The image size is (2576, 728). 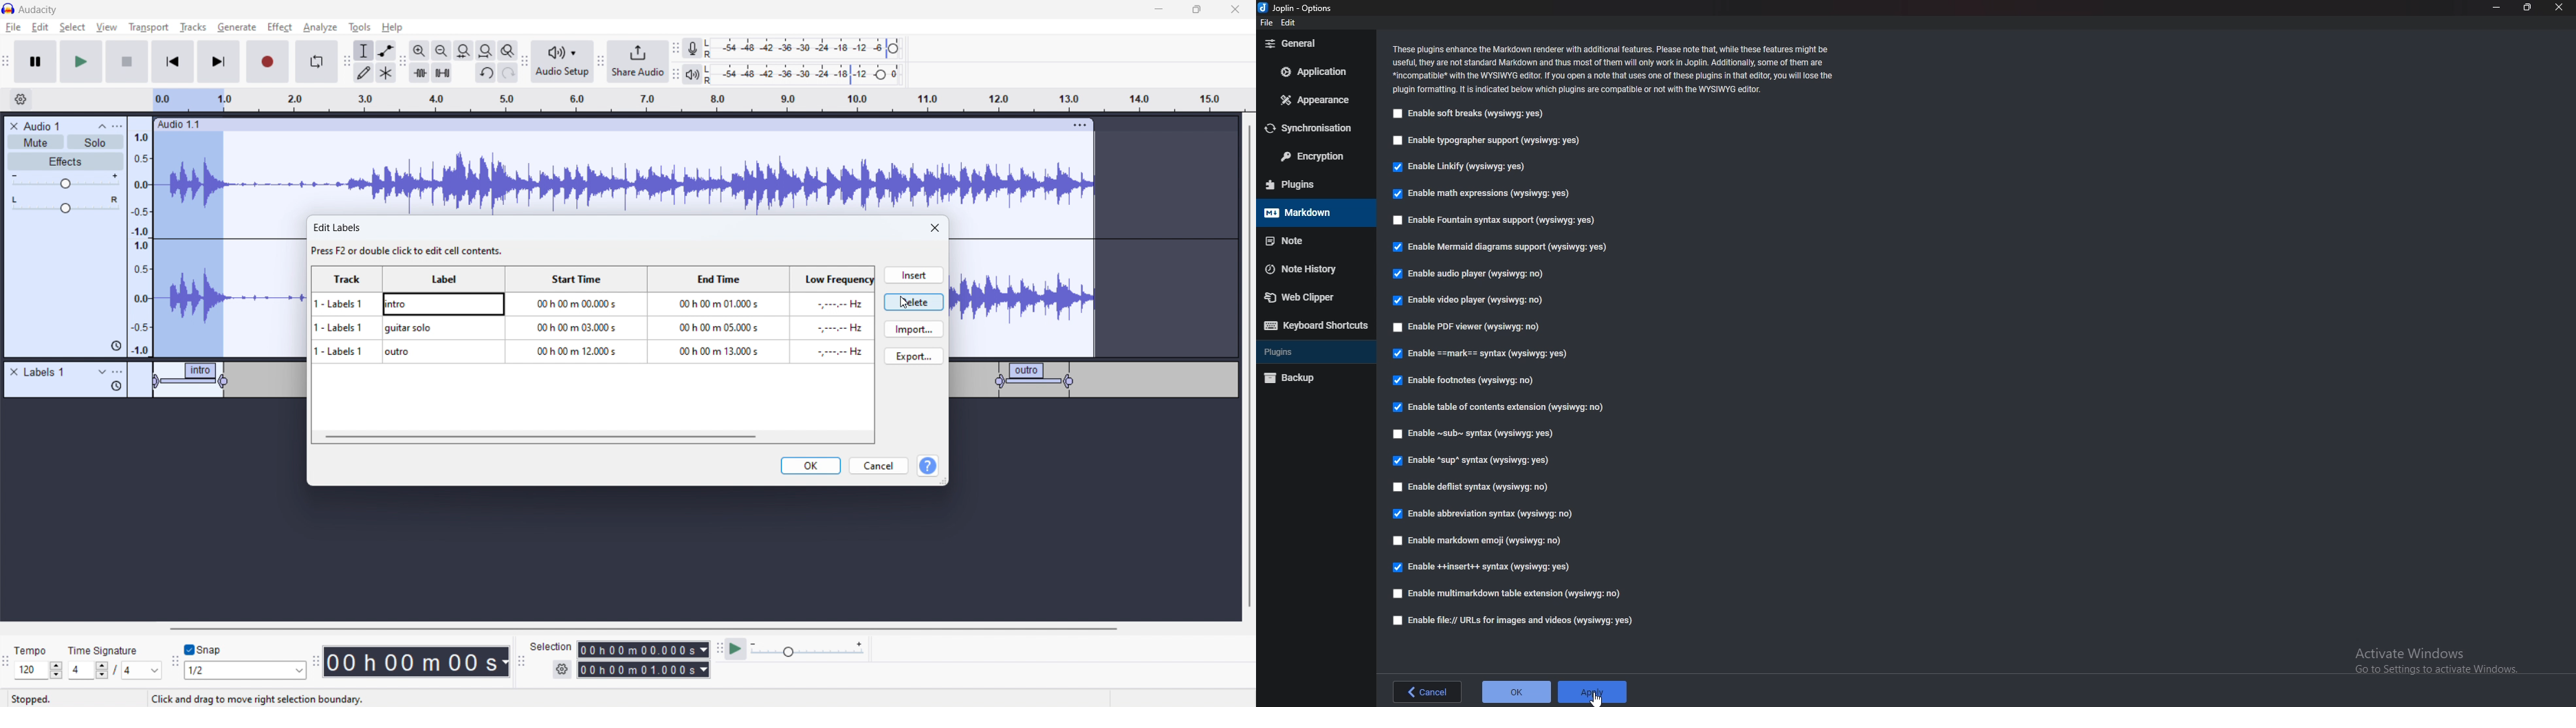 I want to click on timeline, so click(x=724, y=100).